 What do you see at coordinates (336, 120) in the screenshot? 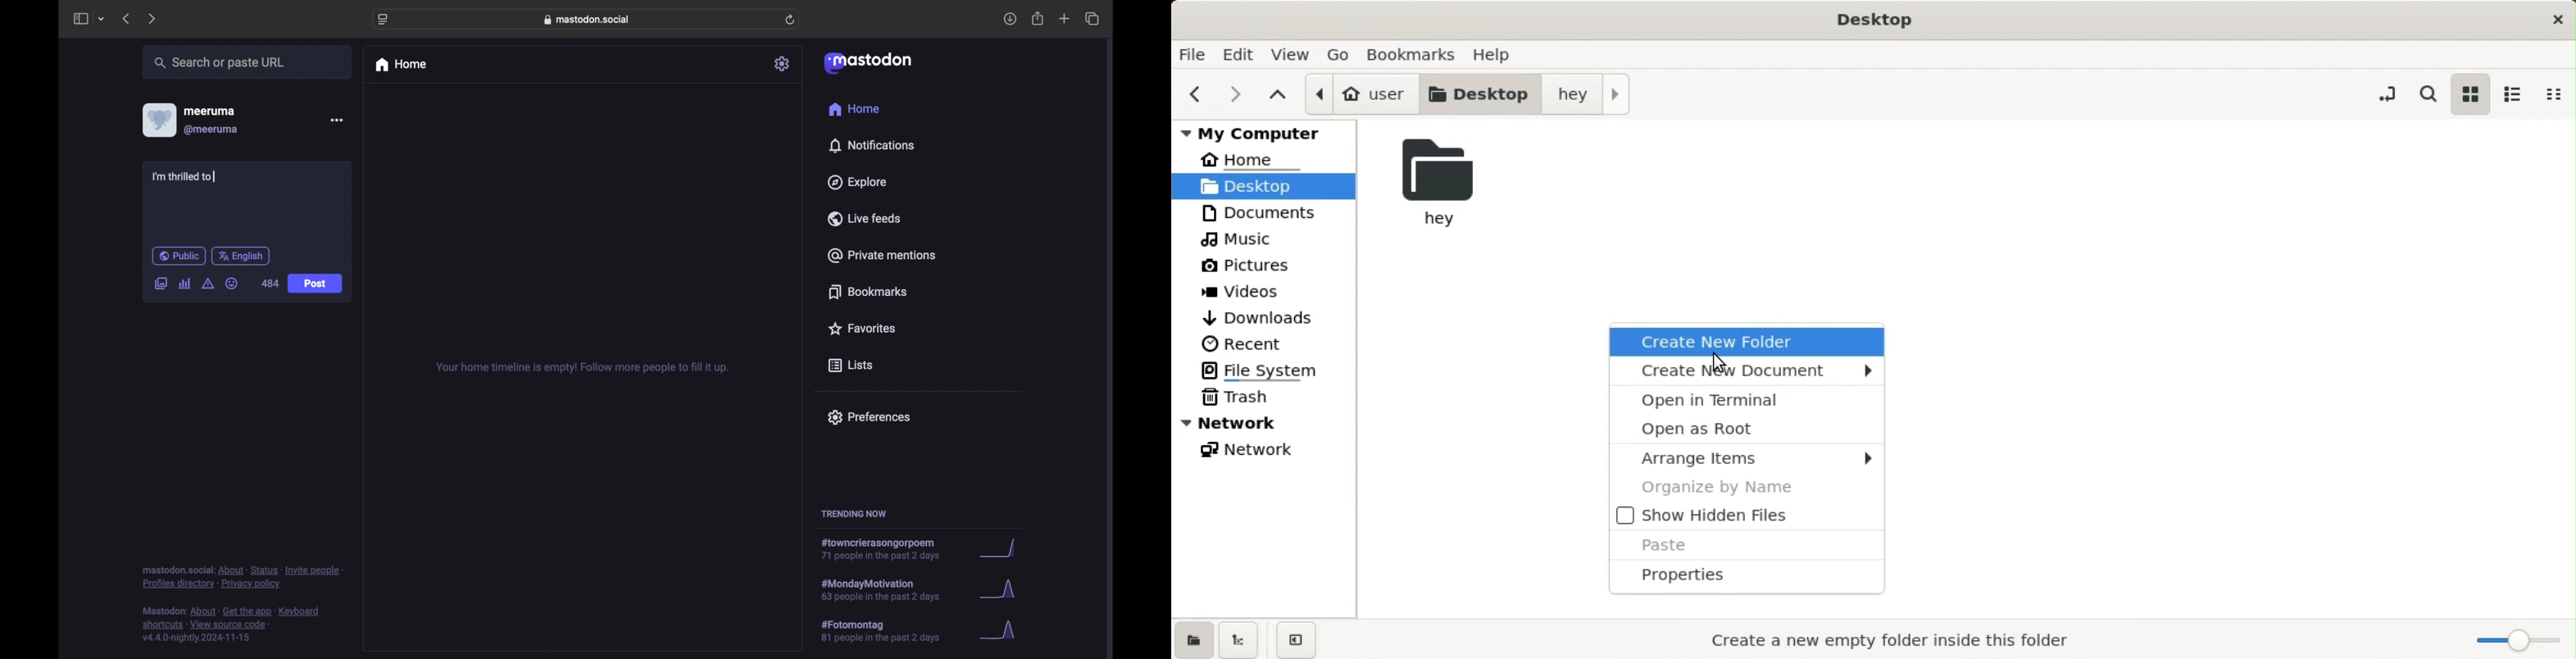
I see `more options` at bounding box center [336, 120].